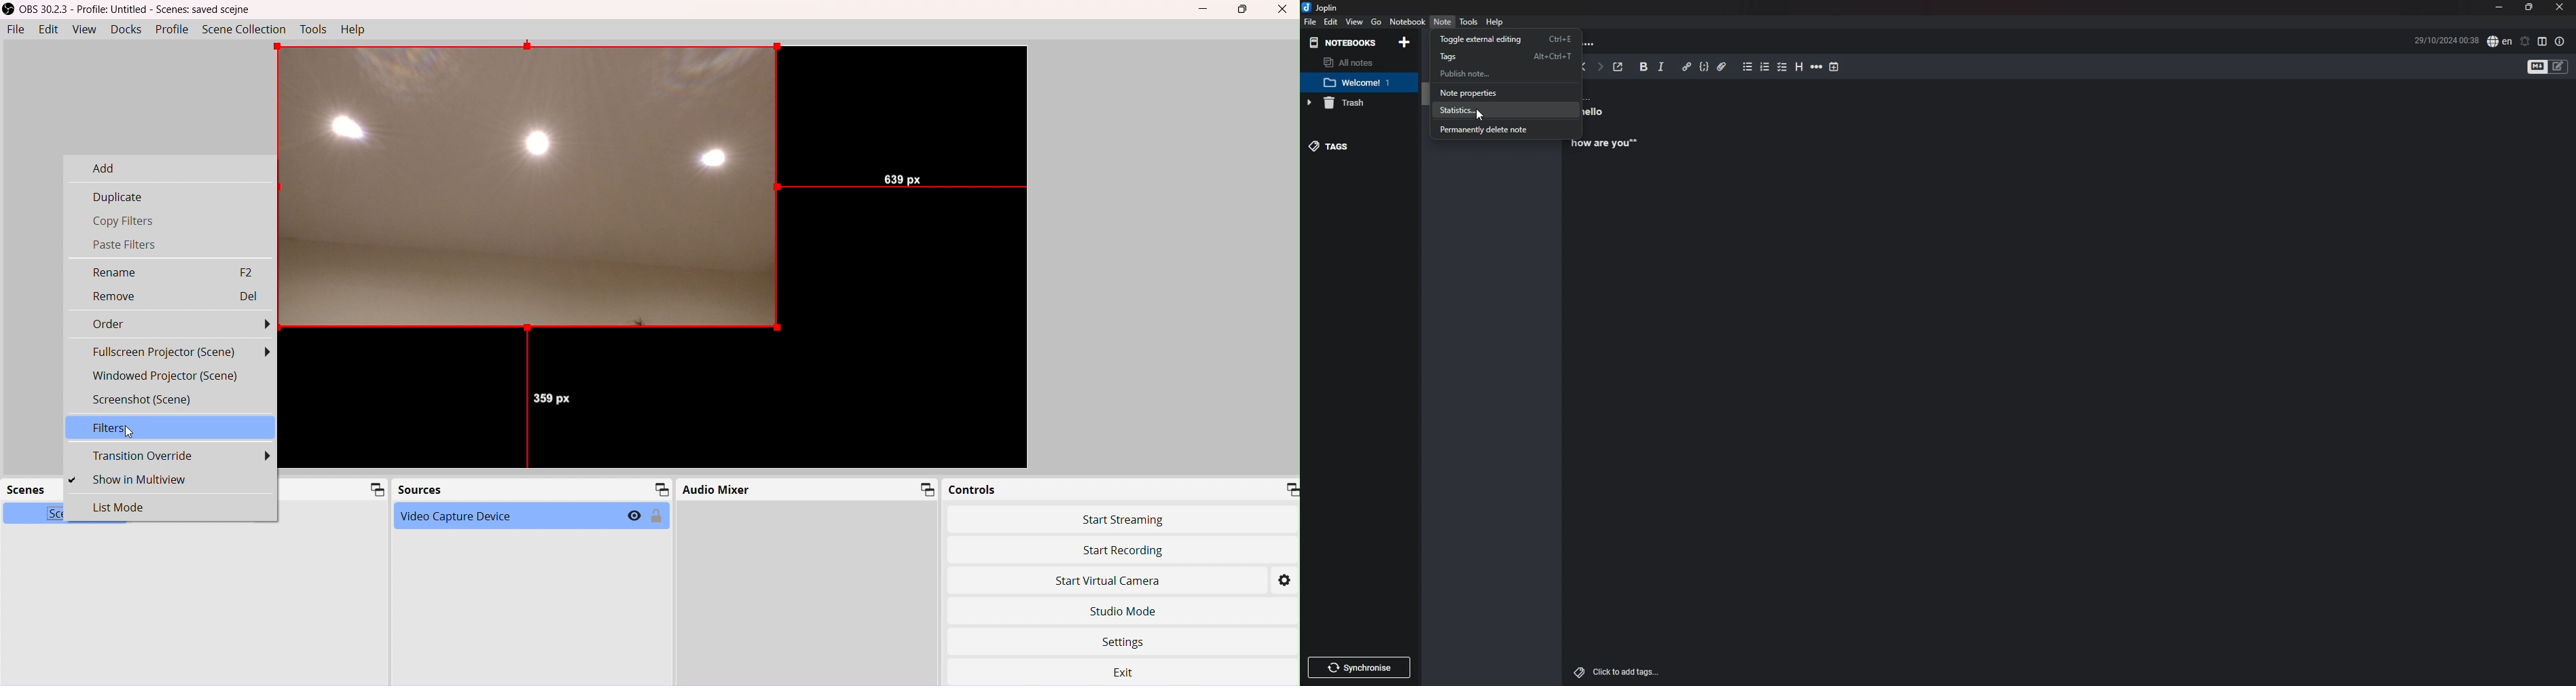  I want to click on Notebooks, so click(1342, 43).